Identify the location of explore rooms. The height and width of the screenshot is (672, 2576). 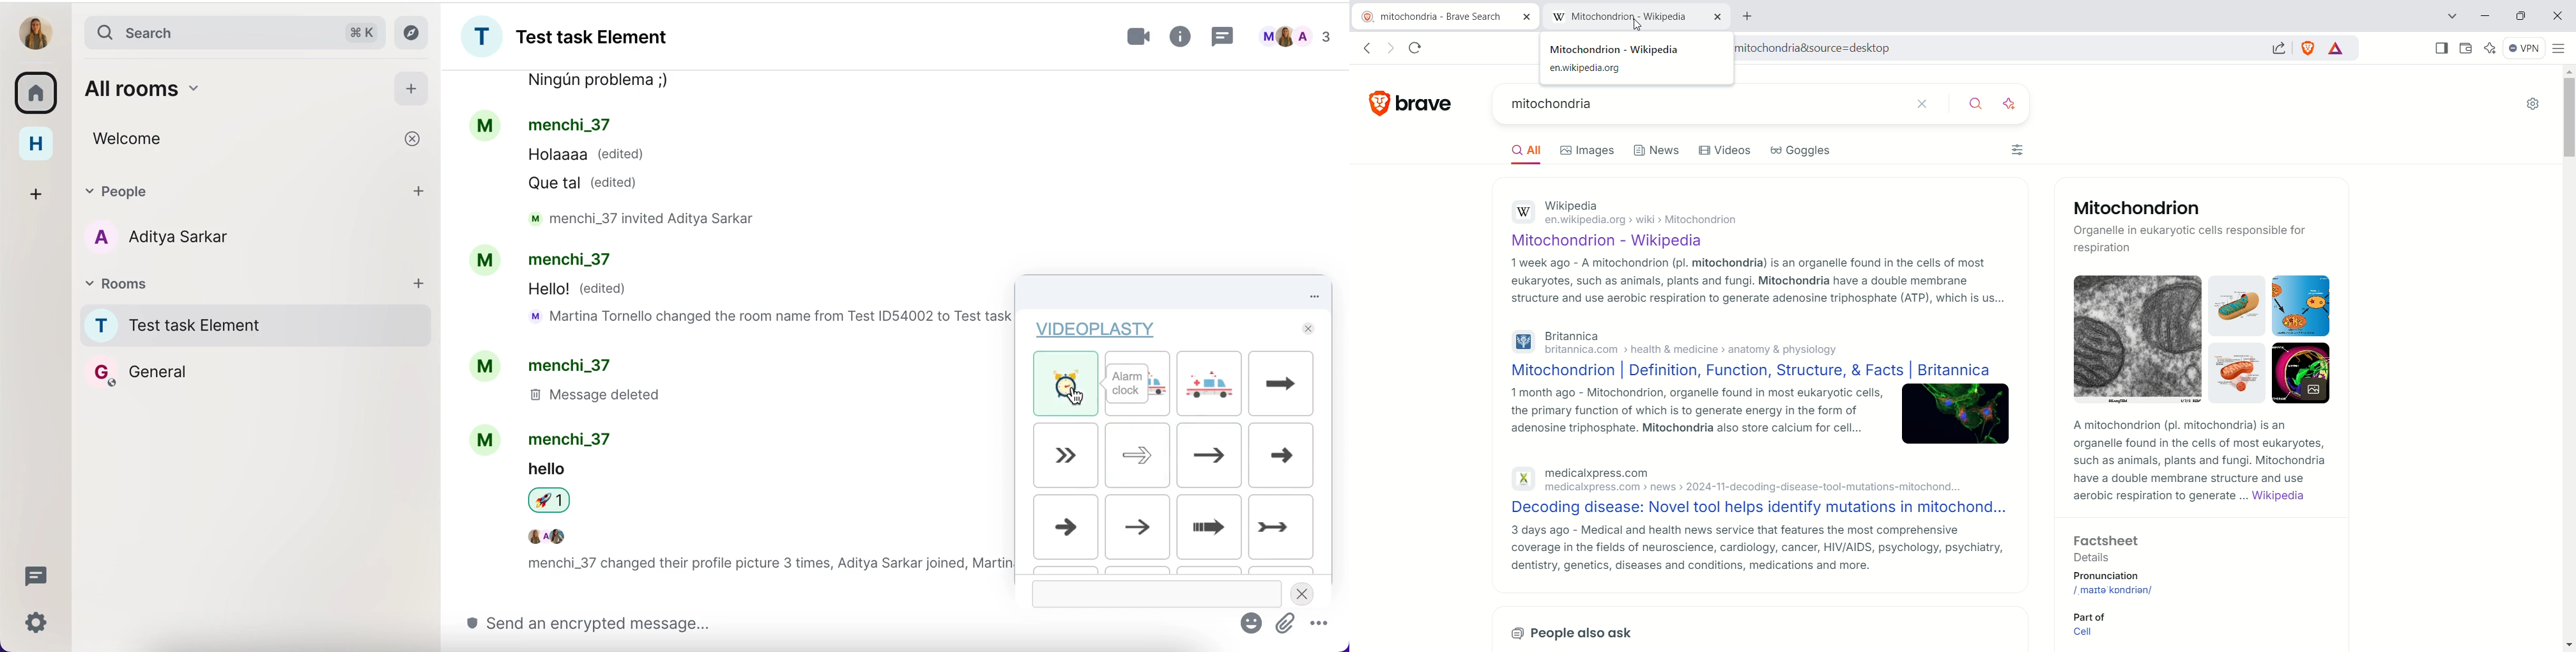
(415, 31).